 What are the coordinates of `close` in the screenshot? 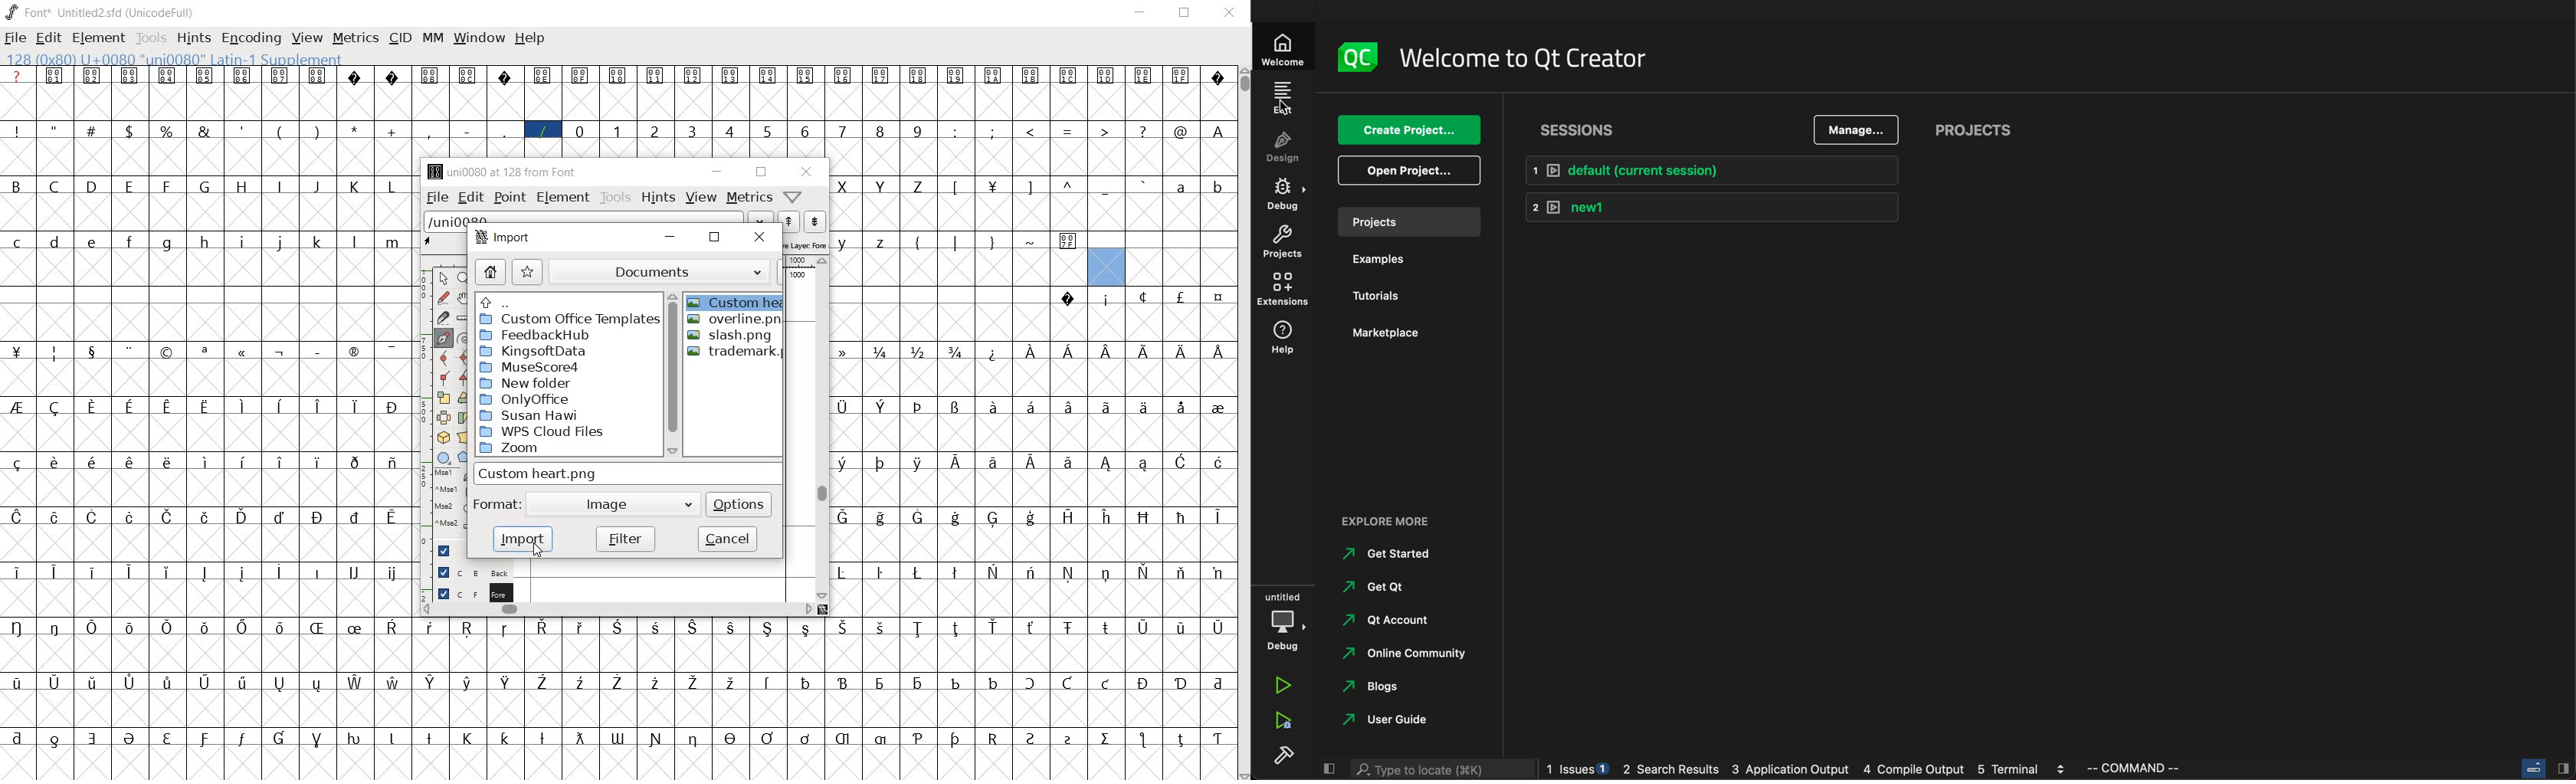 It's located at (715, 238).